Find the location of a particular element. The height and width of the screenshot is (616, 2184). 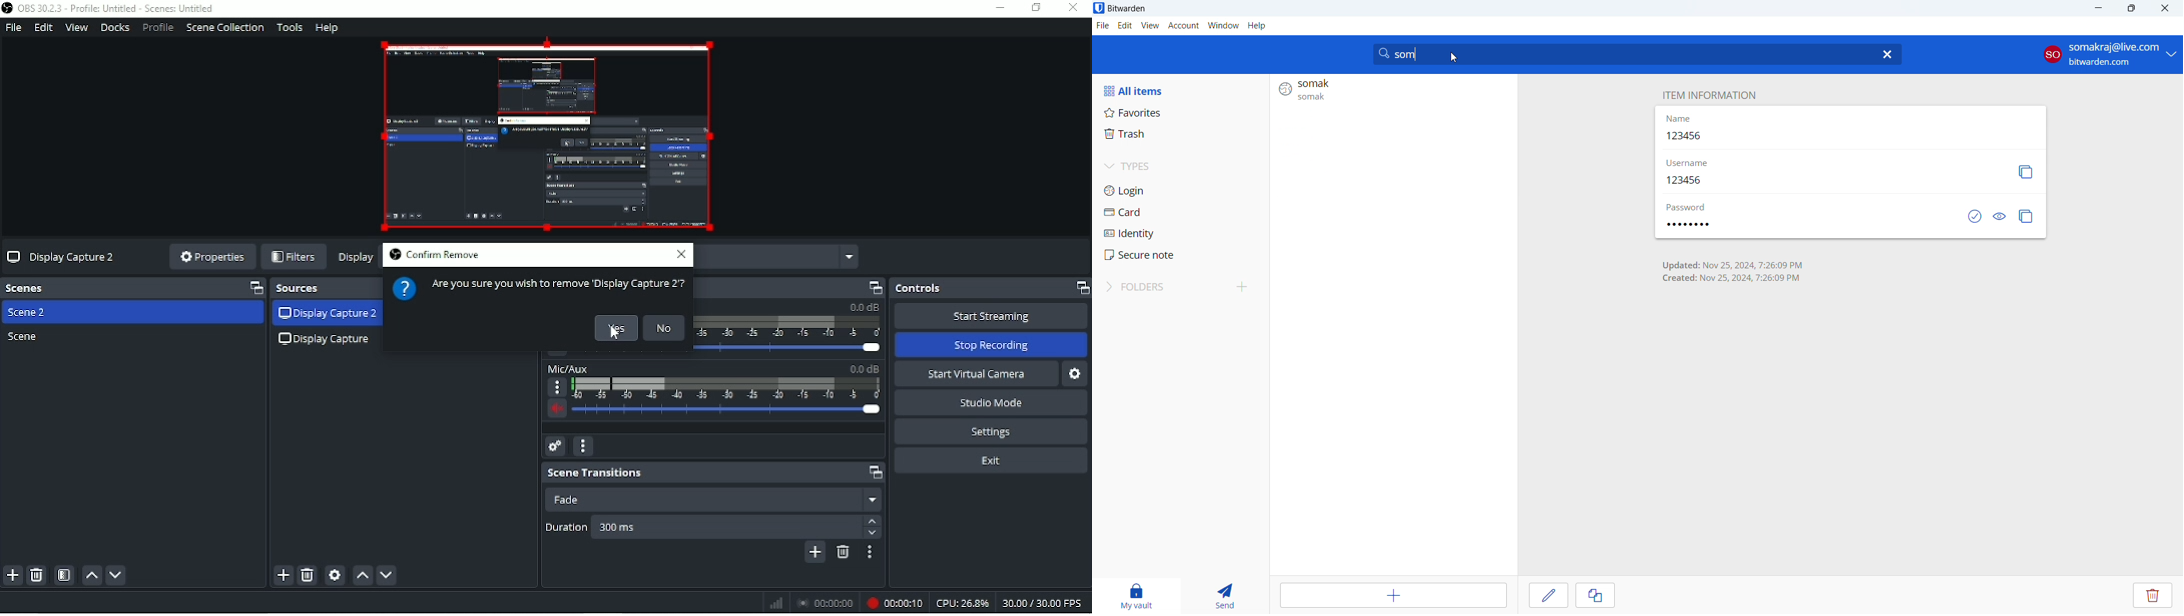

Add source is located at coordinates (282, 575).